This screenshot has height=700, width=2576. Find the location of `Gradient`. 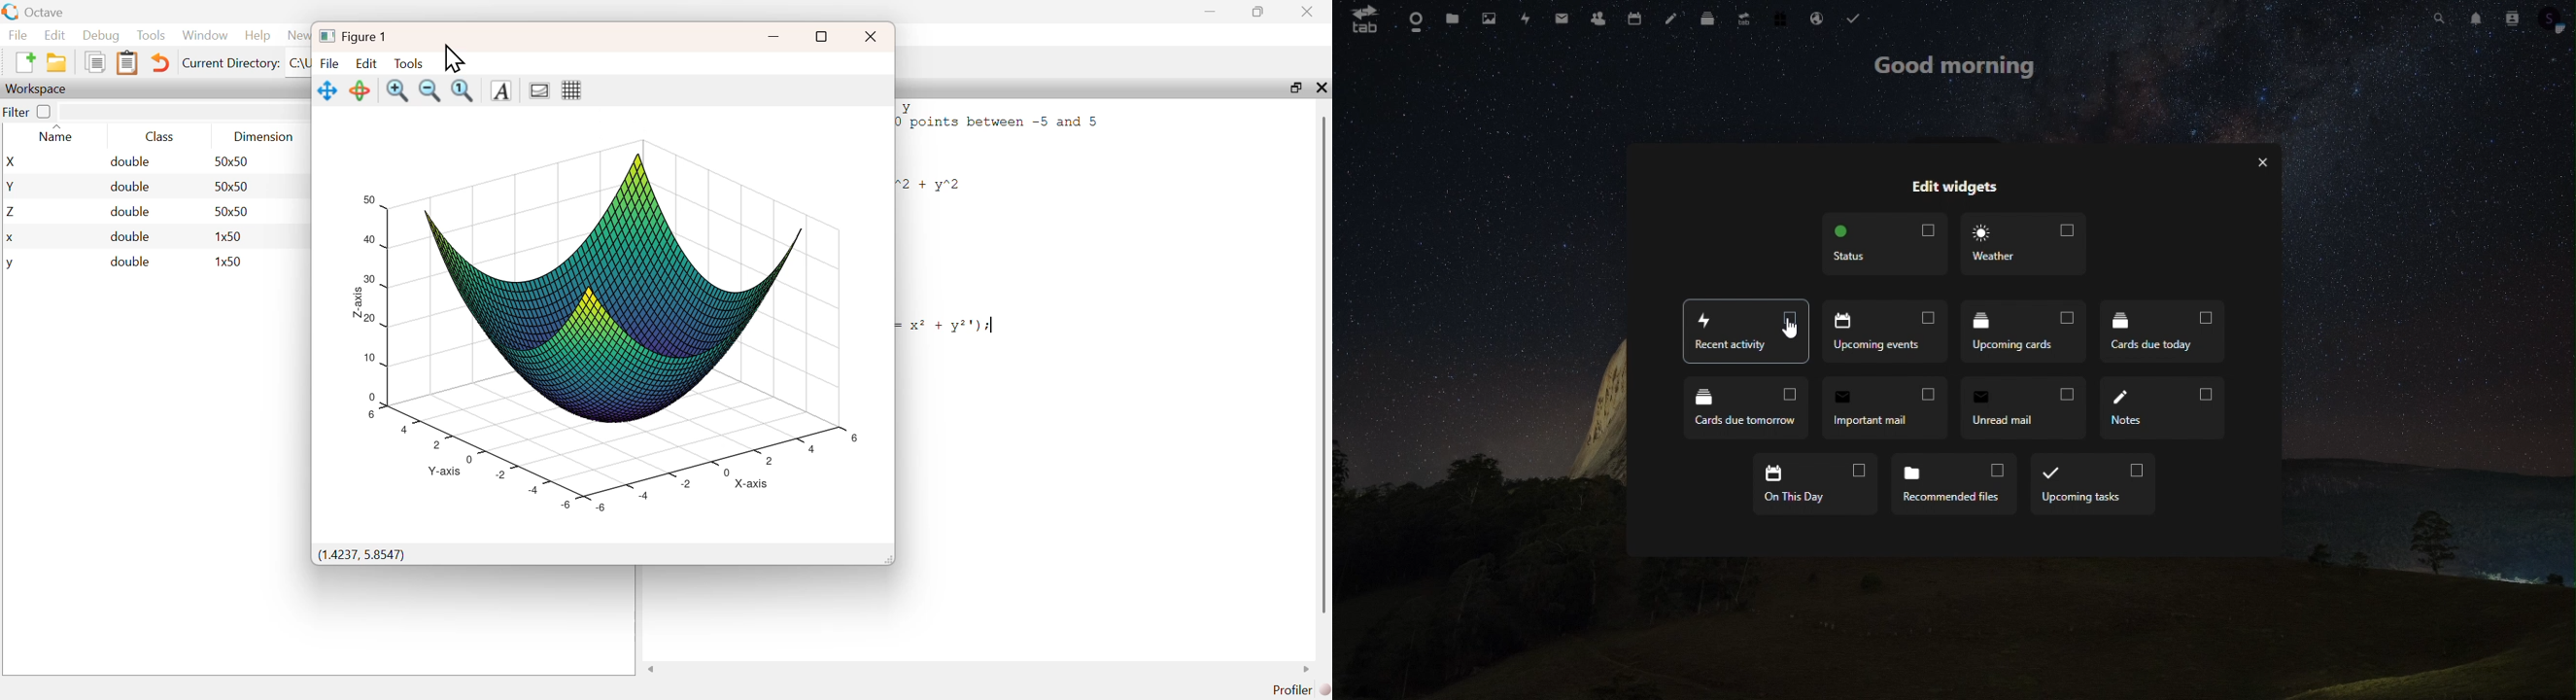

Gradient is located at coordinates (541, 90).